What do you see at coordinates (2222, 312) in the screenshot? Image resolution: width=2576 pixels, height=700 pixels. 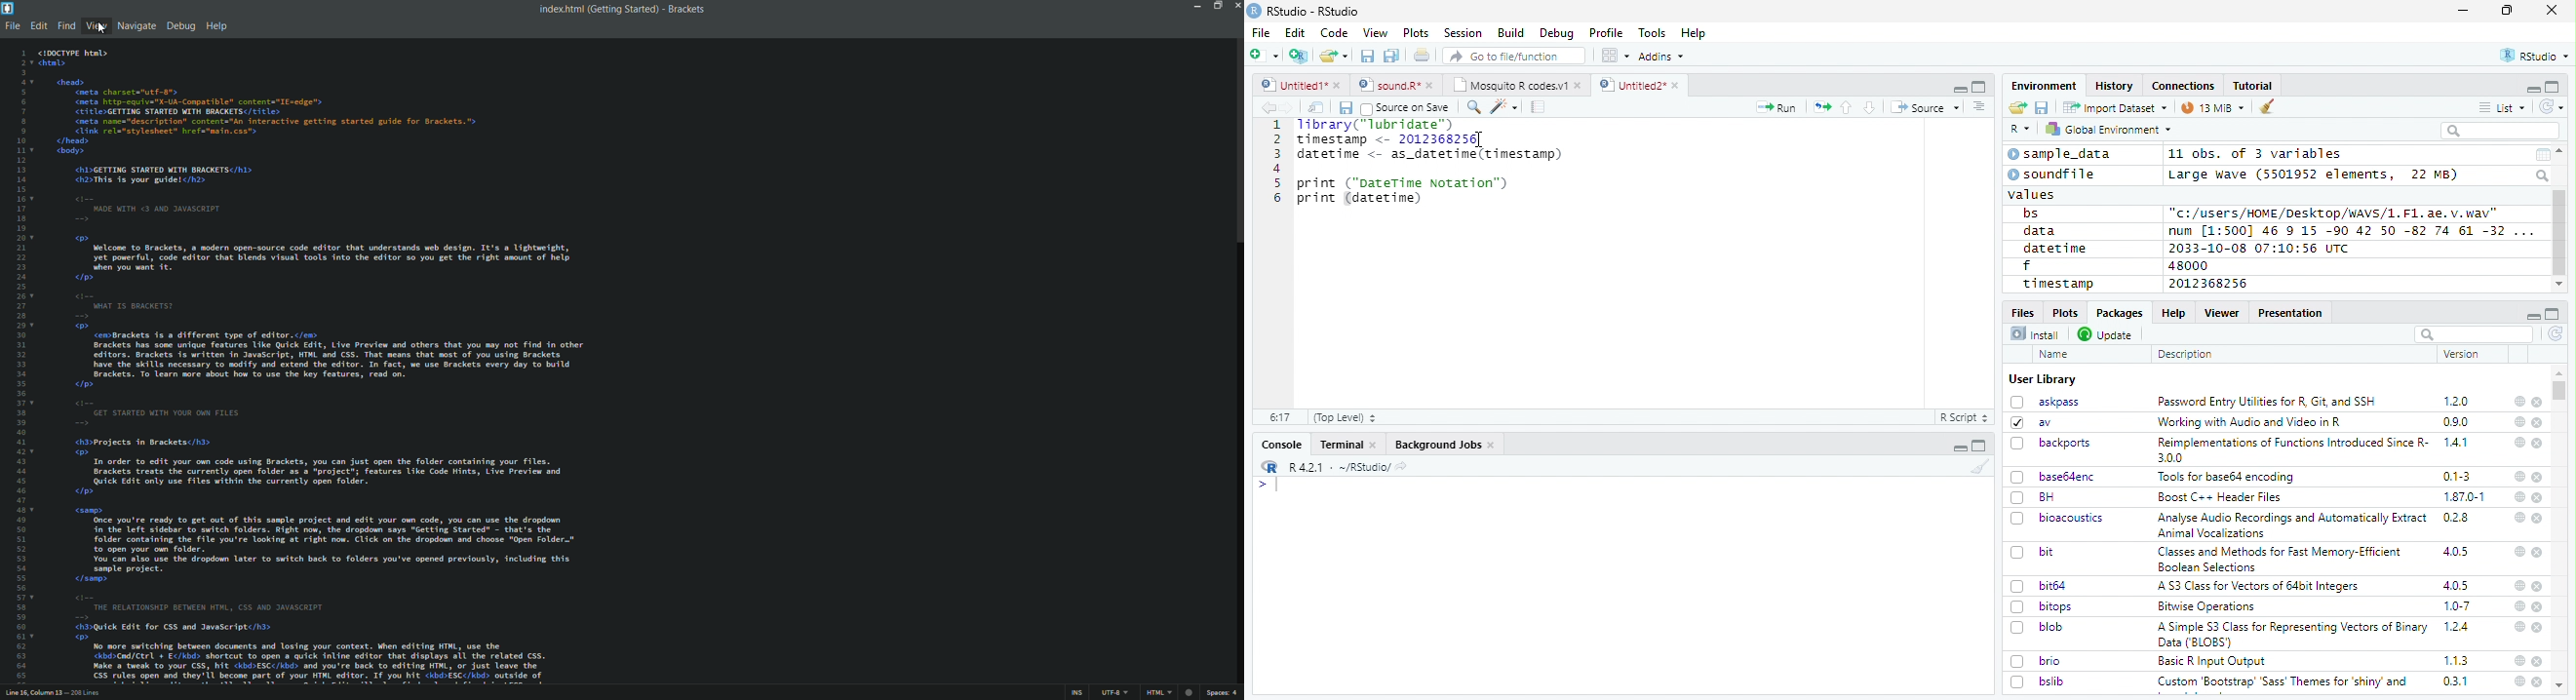 I see `Viewer` at bounding box center [2222, 312].